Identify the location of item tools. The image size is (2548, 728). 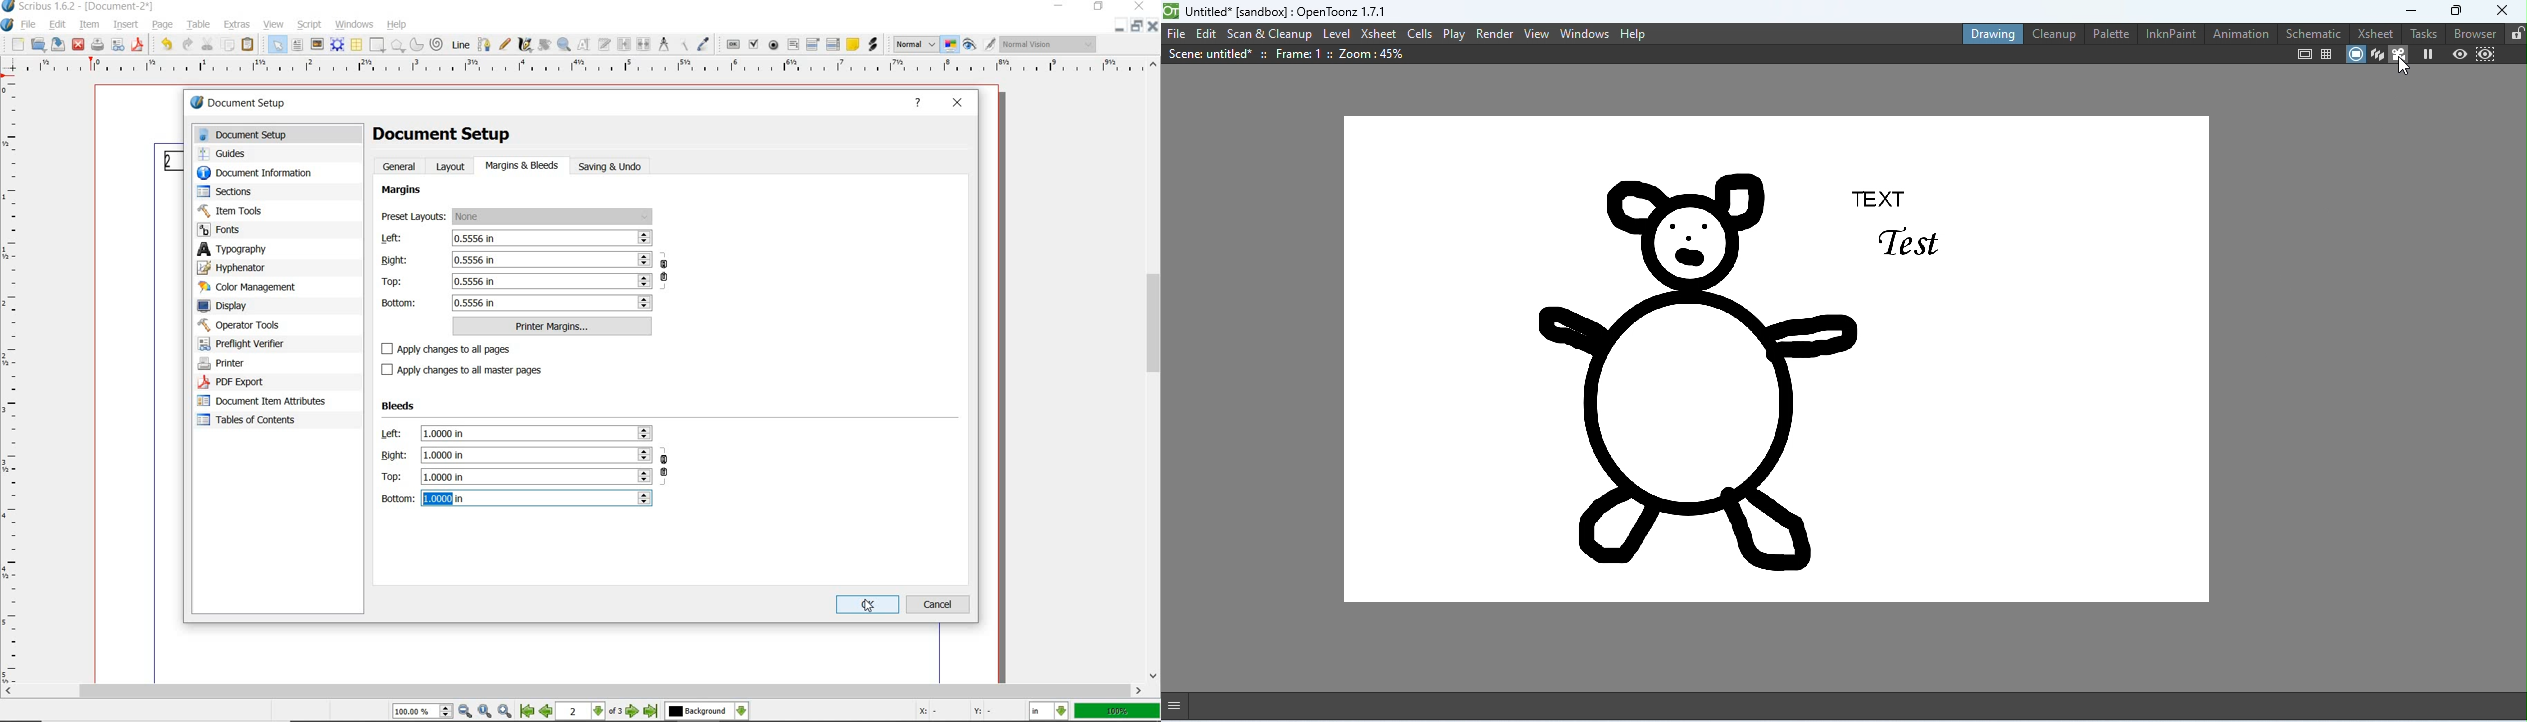
(233, 212).